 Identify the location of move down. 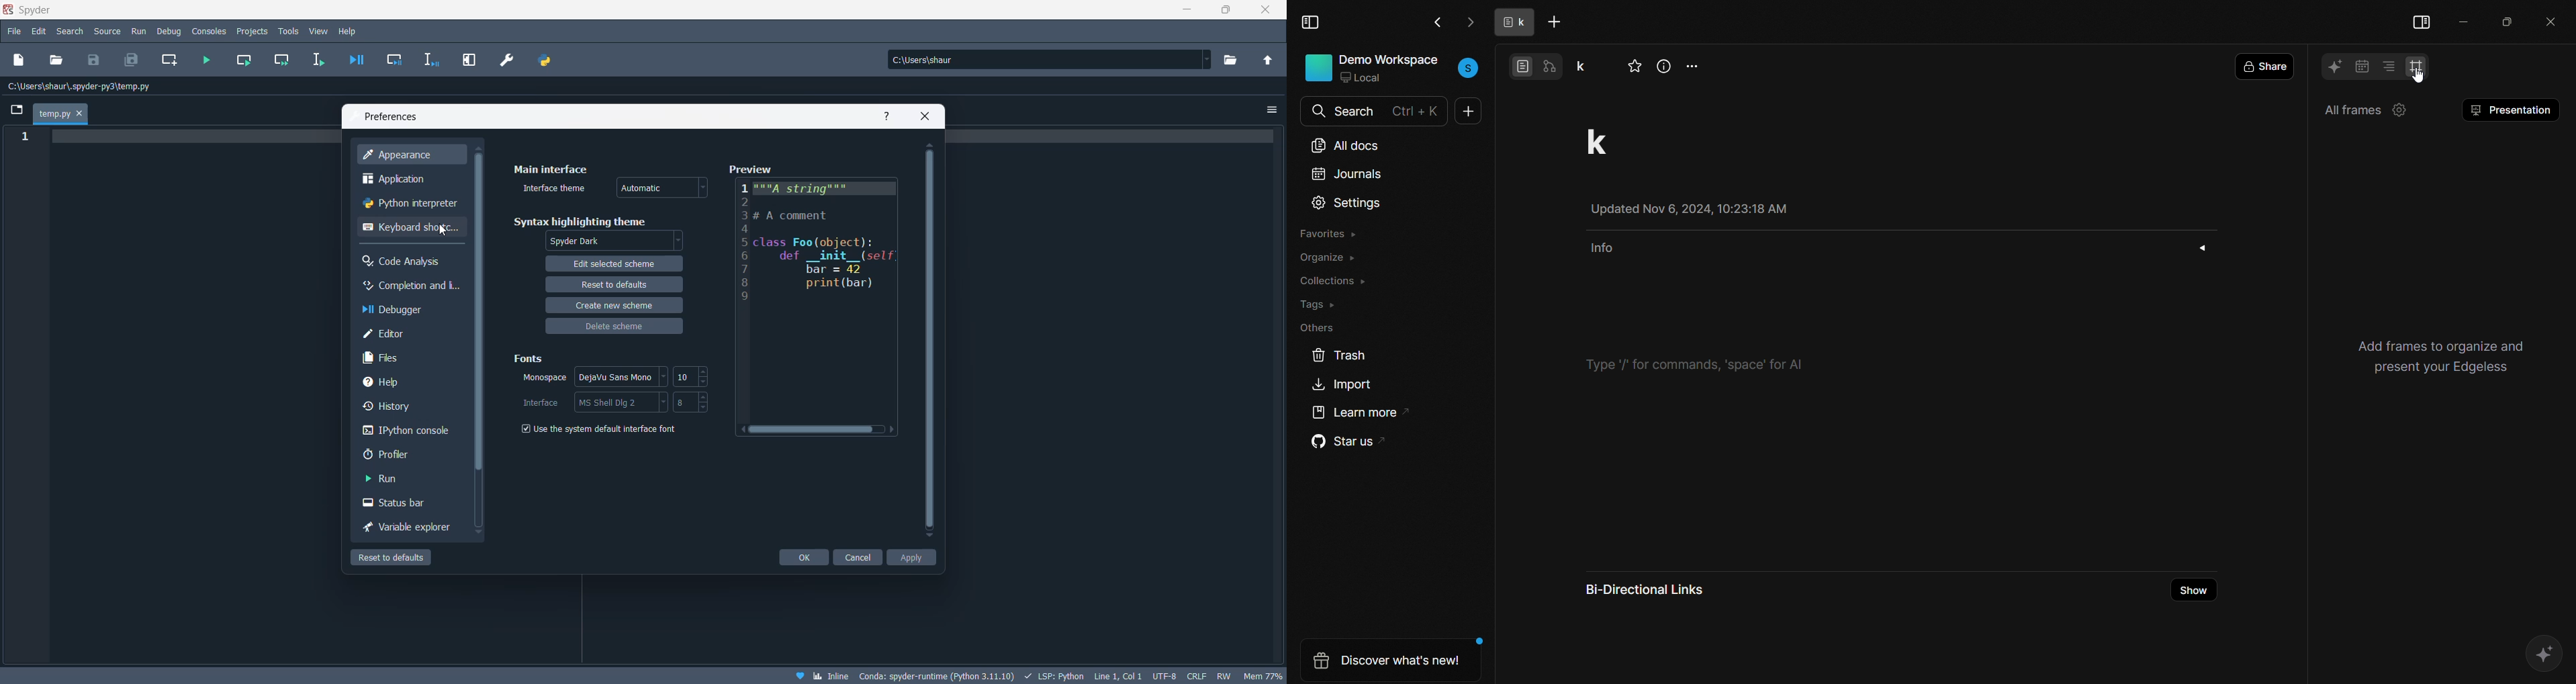
(928, 537).